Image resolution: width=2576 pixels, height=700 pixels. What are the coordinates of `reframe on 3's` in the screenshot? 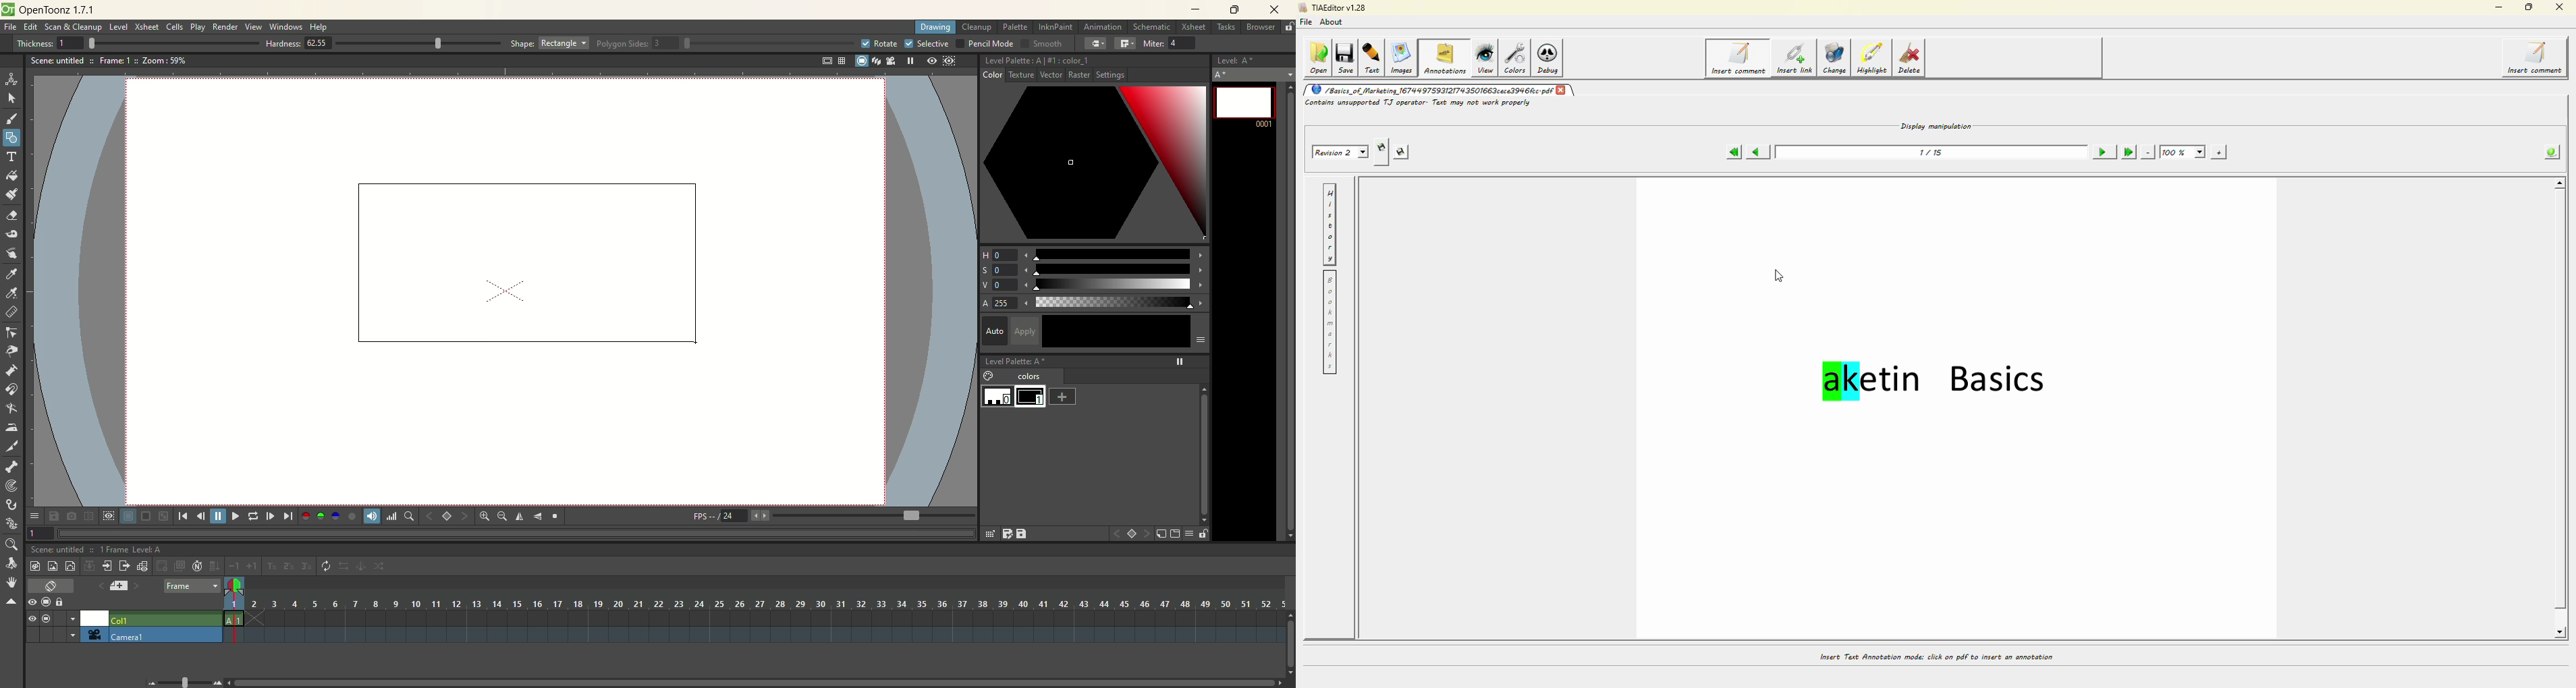 It's located at (306, 566).